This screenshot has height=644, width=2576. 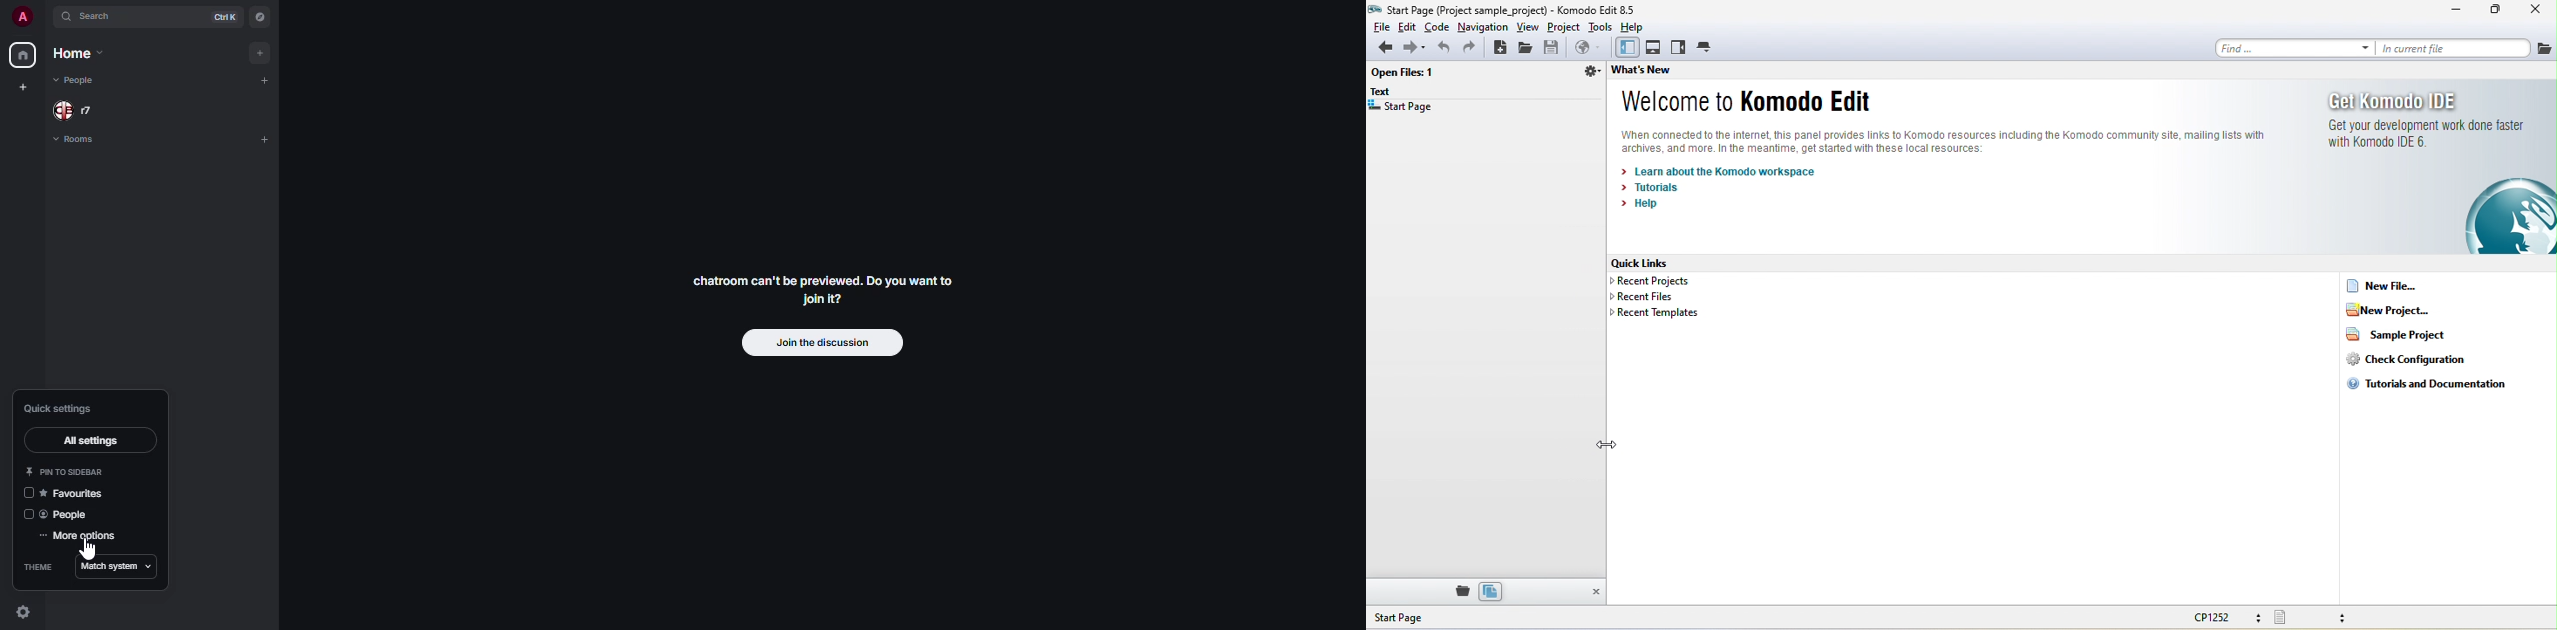 I want to click on join the discussion, so click(x=820, y=343).